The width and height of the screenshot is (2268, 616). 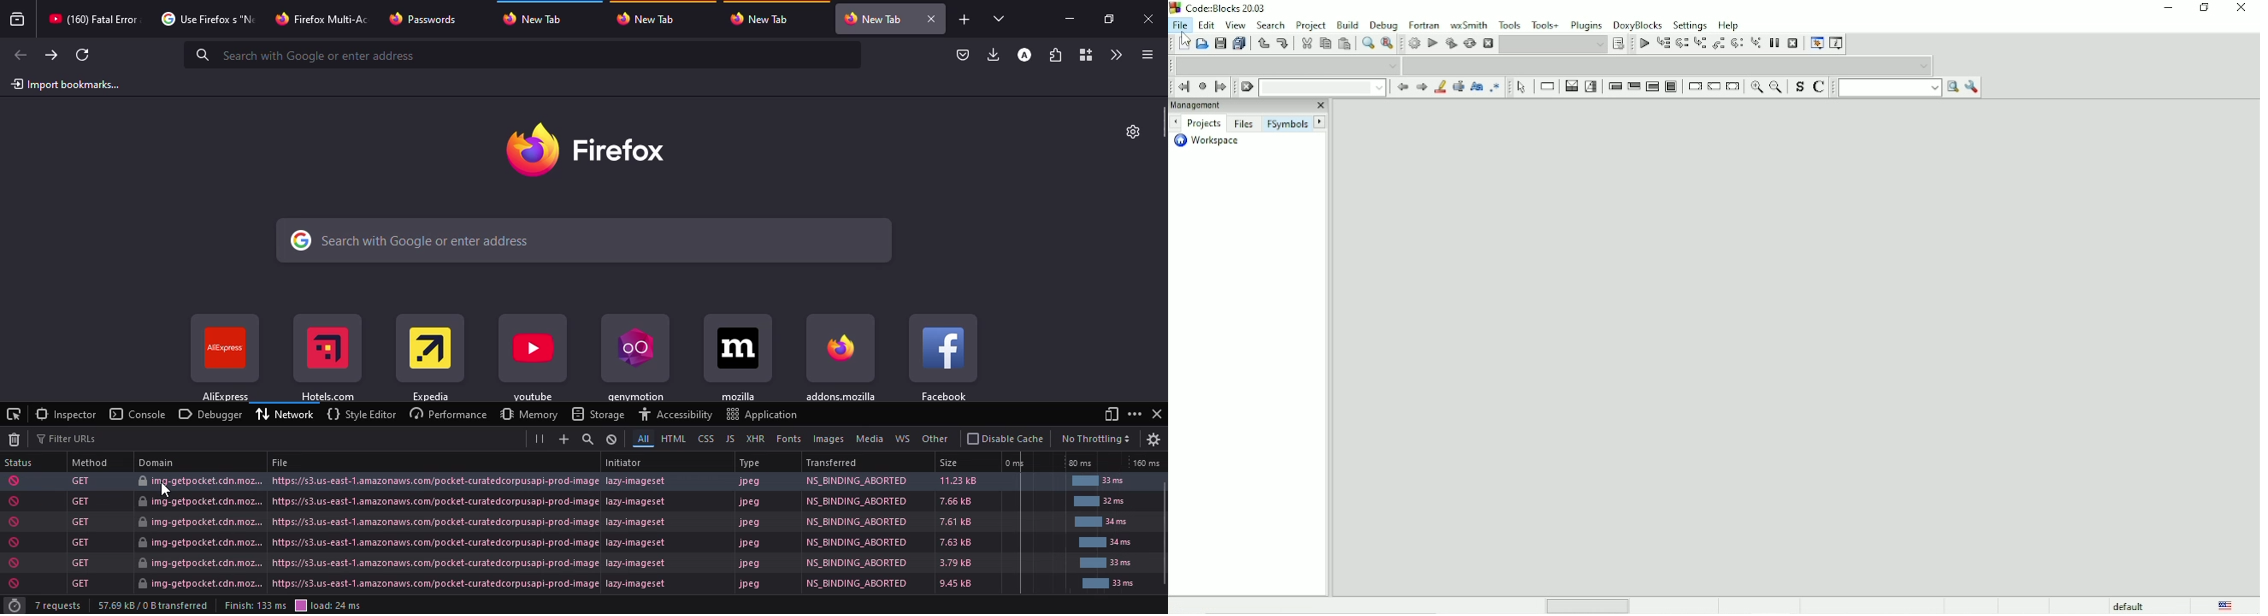 I want to click on performance, so click(x=446, y=413).